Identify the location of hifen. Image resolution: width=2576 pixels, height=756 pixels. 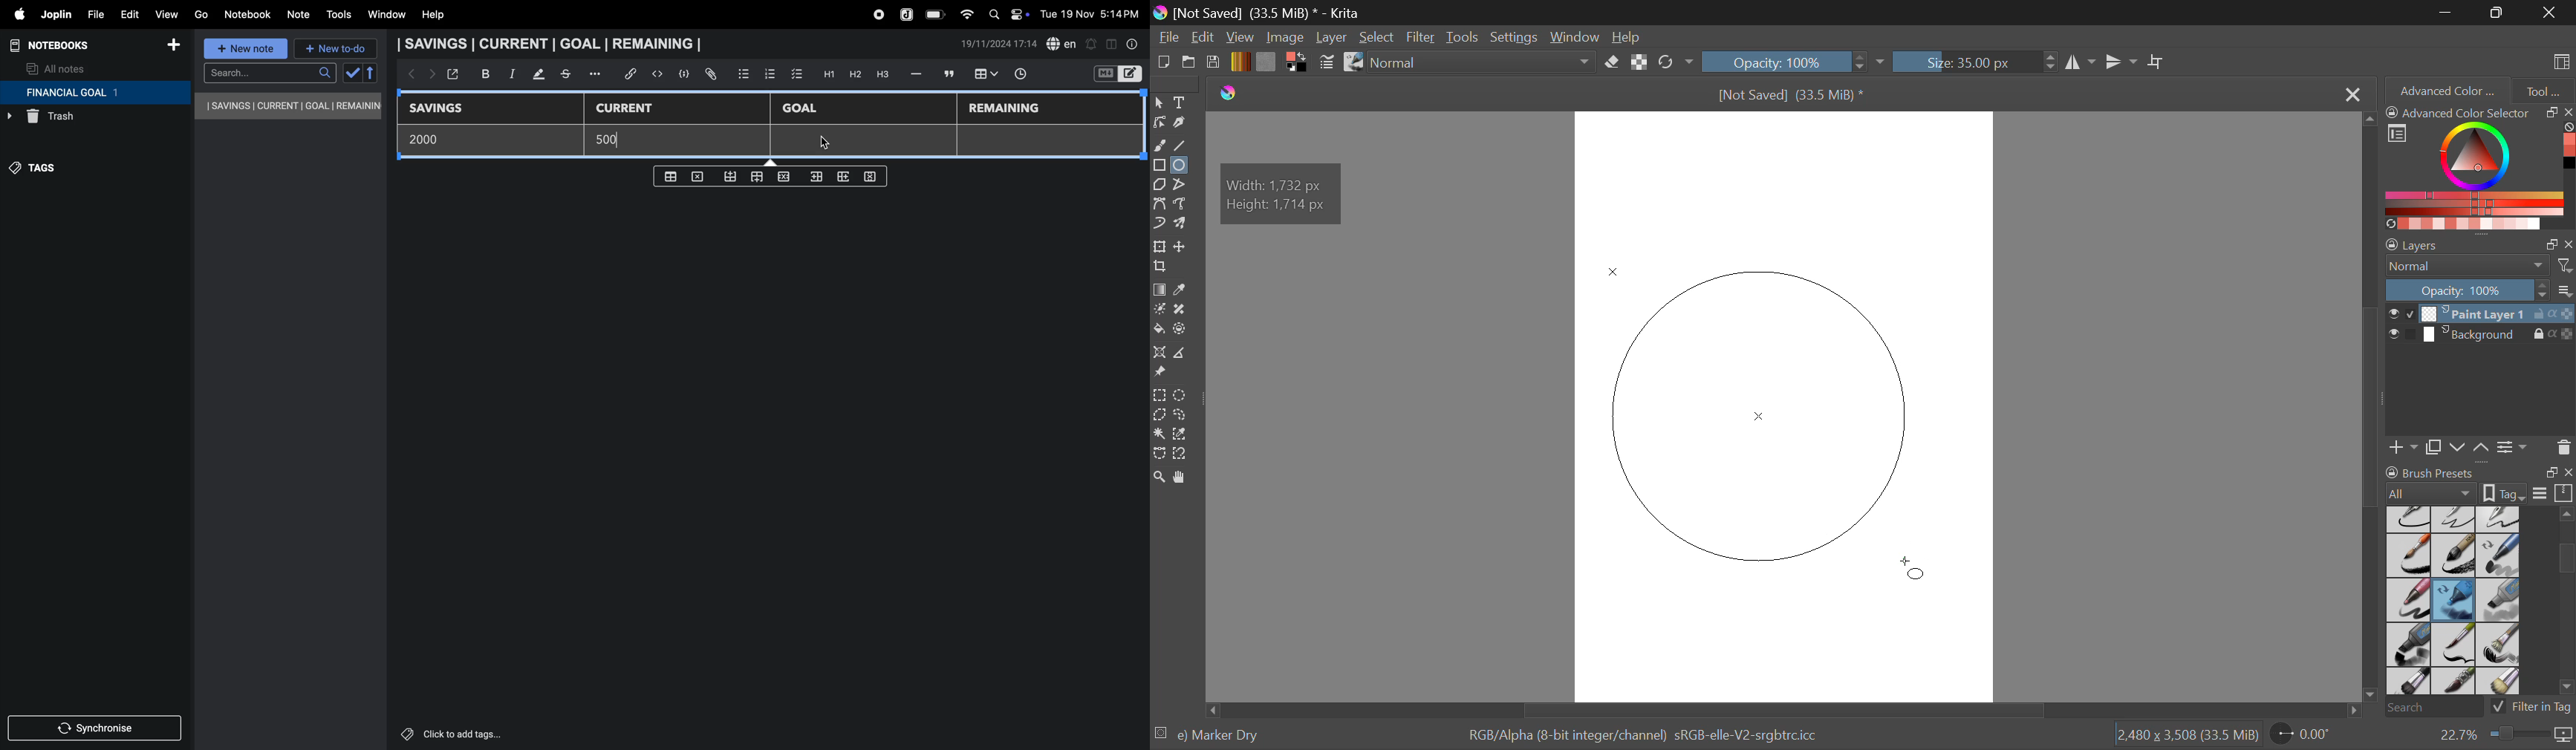
(918, 73).